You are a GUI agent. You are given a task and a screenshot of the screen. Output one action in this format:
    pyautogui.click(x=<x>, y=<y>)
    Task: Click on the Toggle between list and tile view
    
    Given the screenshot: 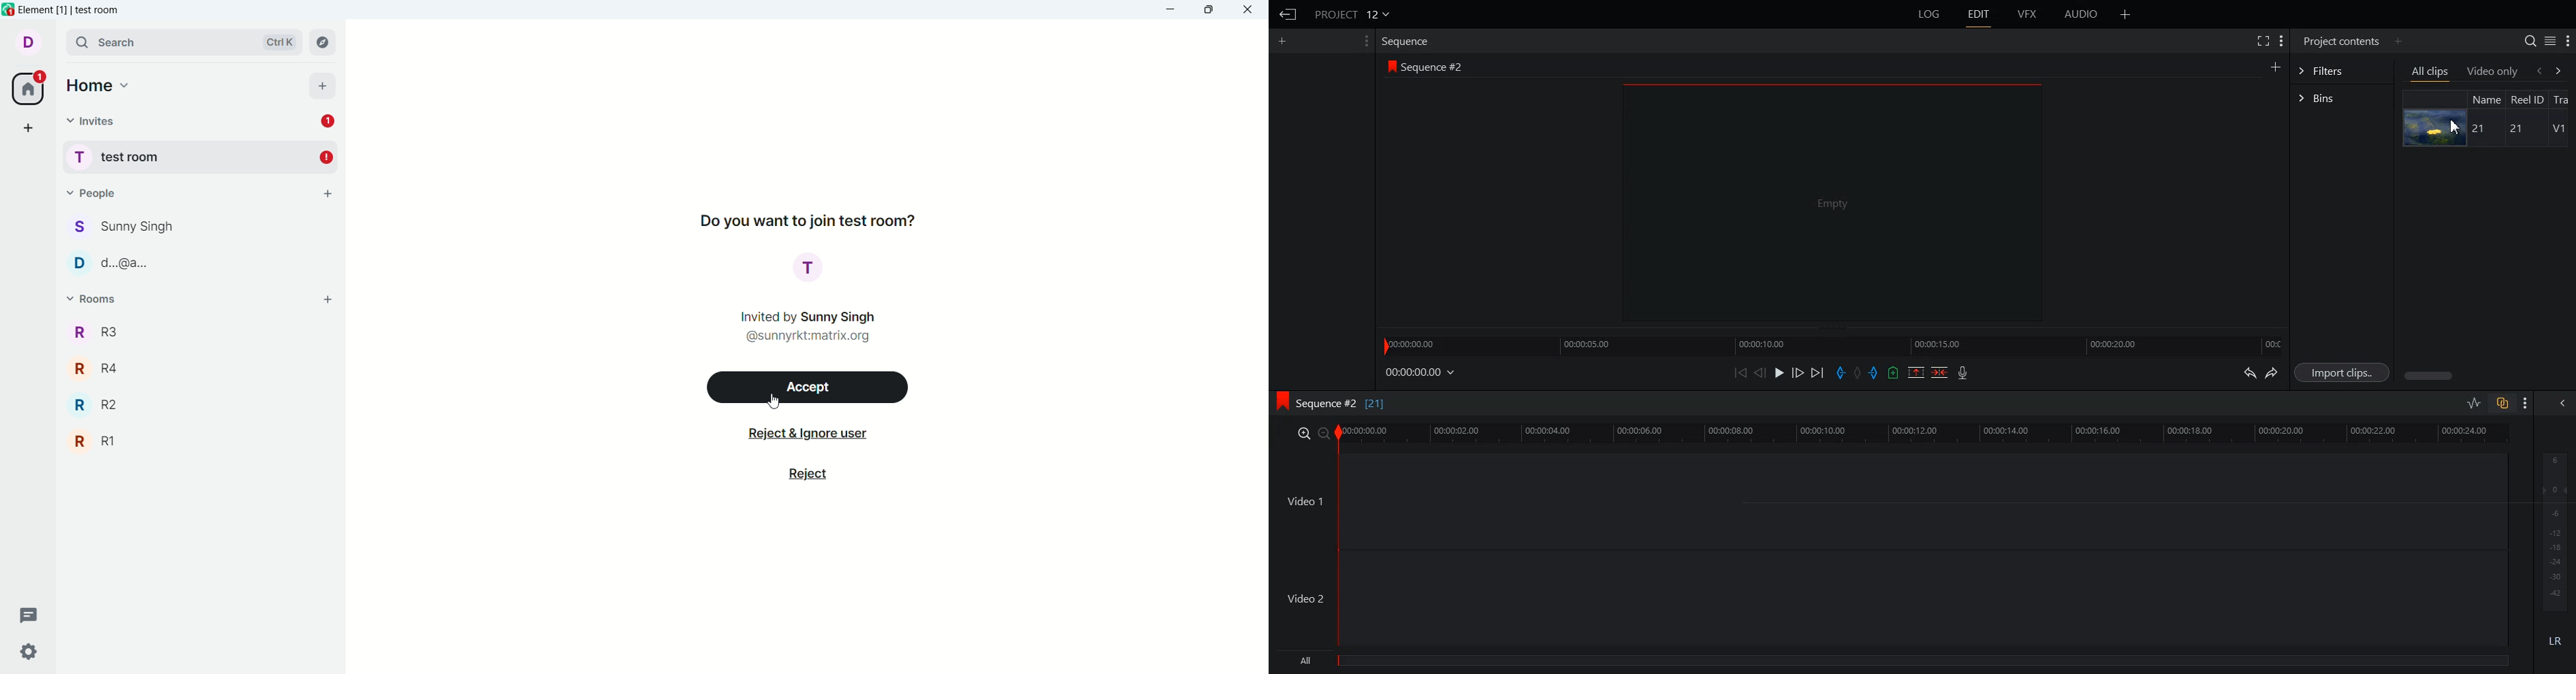 What is the action you would take?
    pyautogui.click(x=2549, y=40)
    